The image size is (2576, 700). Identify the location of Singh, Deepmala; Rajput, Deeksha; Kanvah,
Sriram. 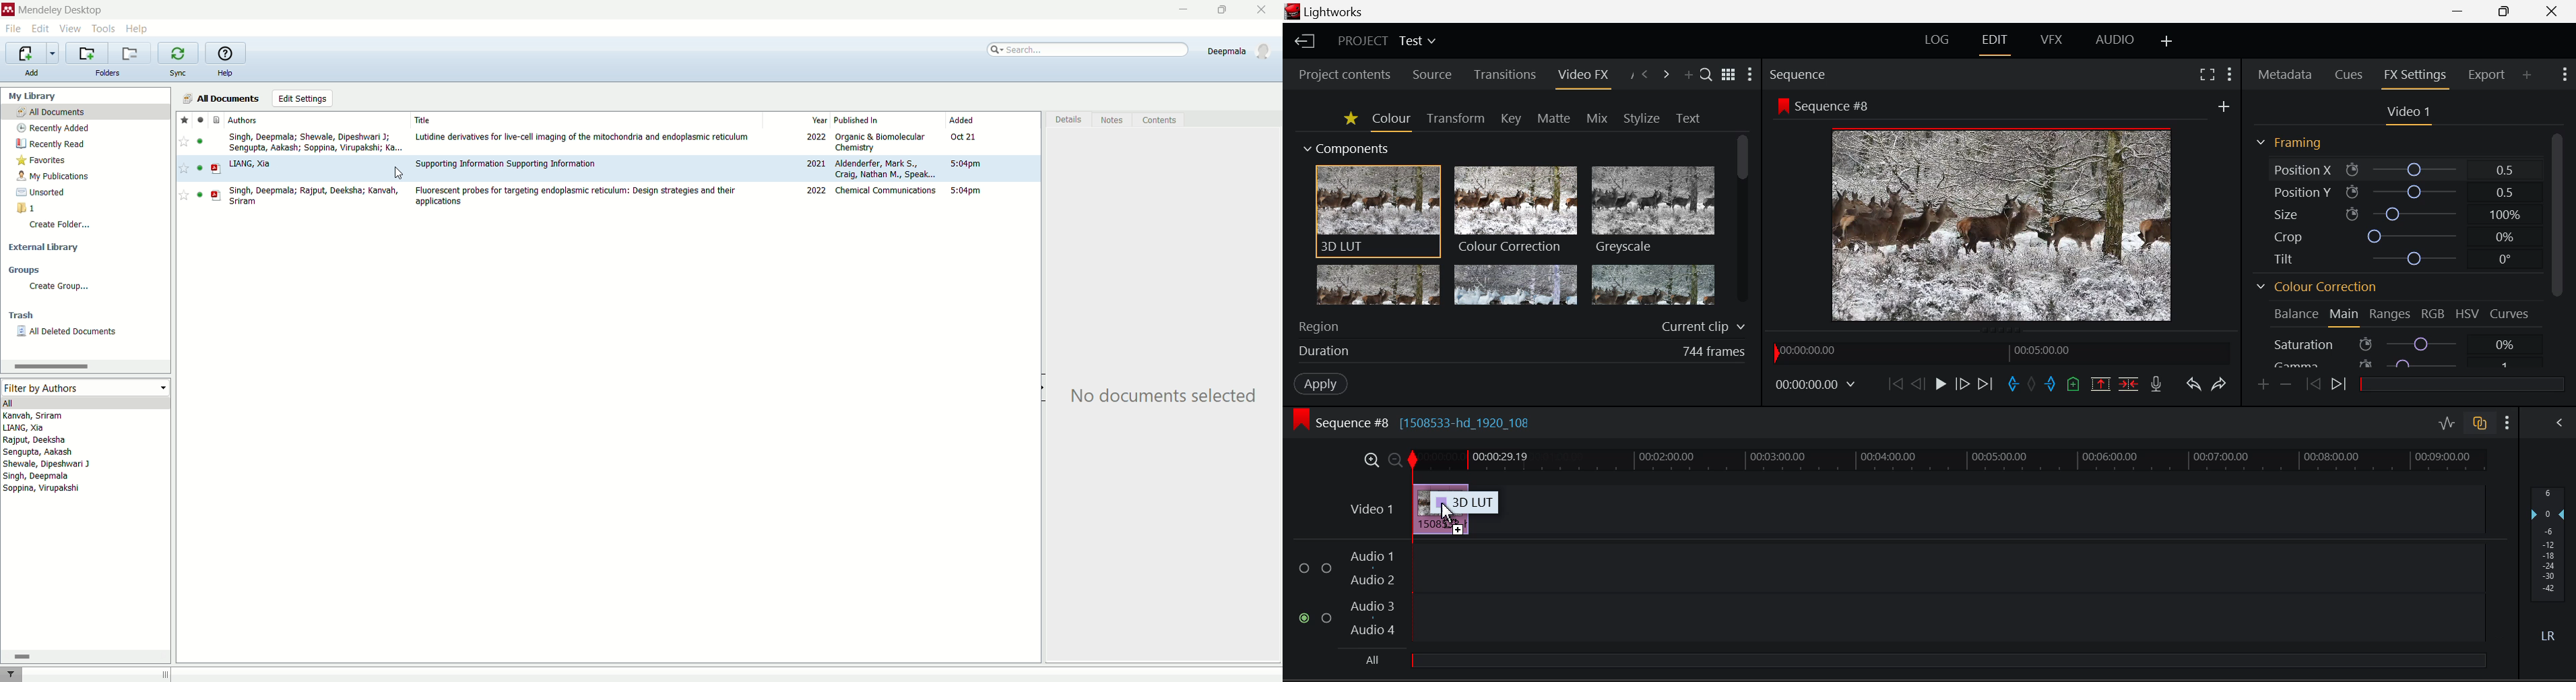
(313, 196).